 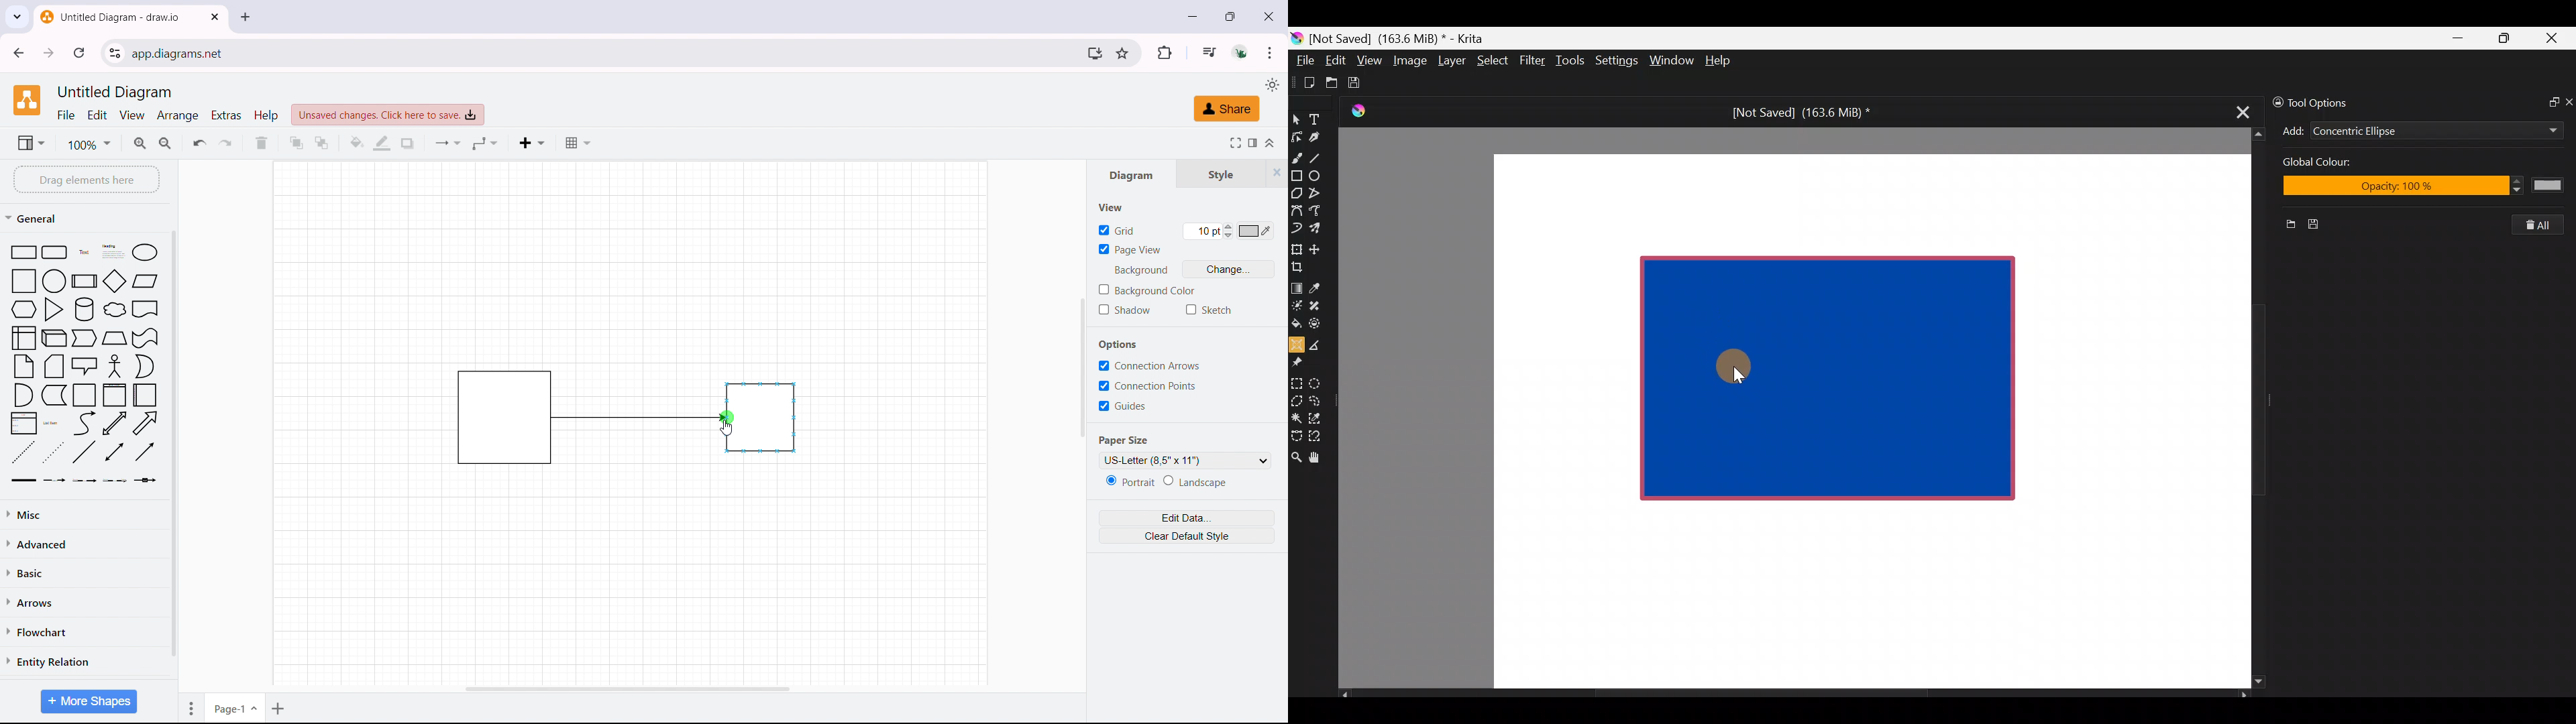 I want to click on add page, so click(x=280, y=707).